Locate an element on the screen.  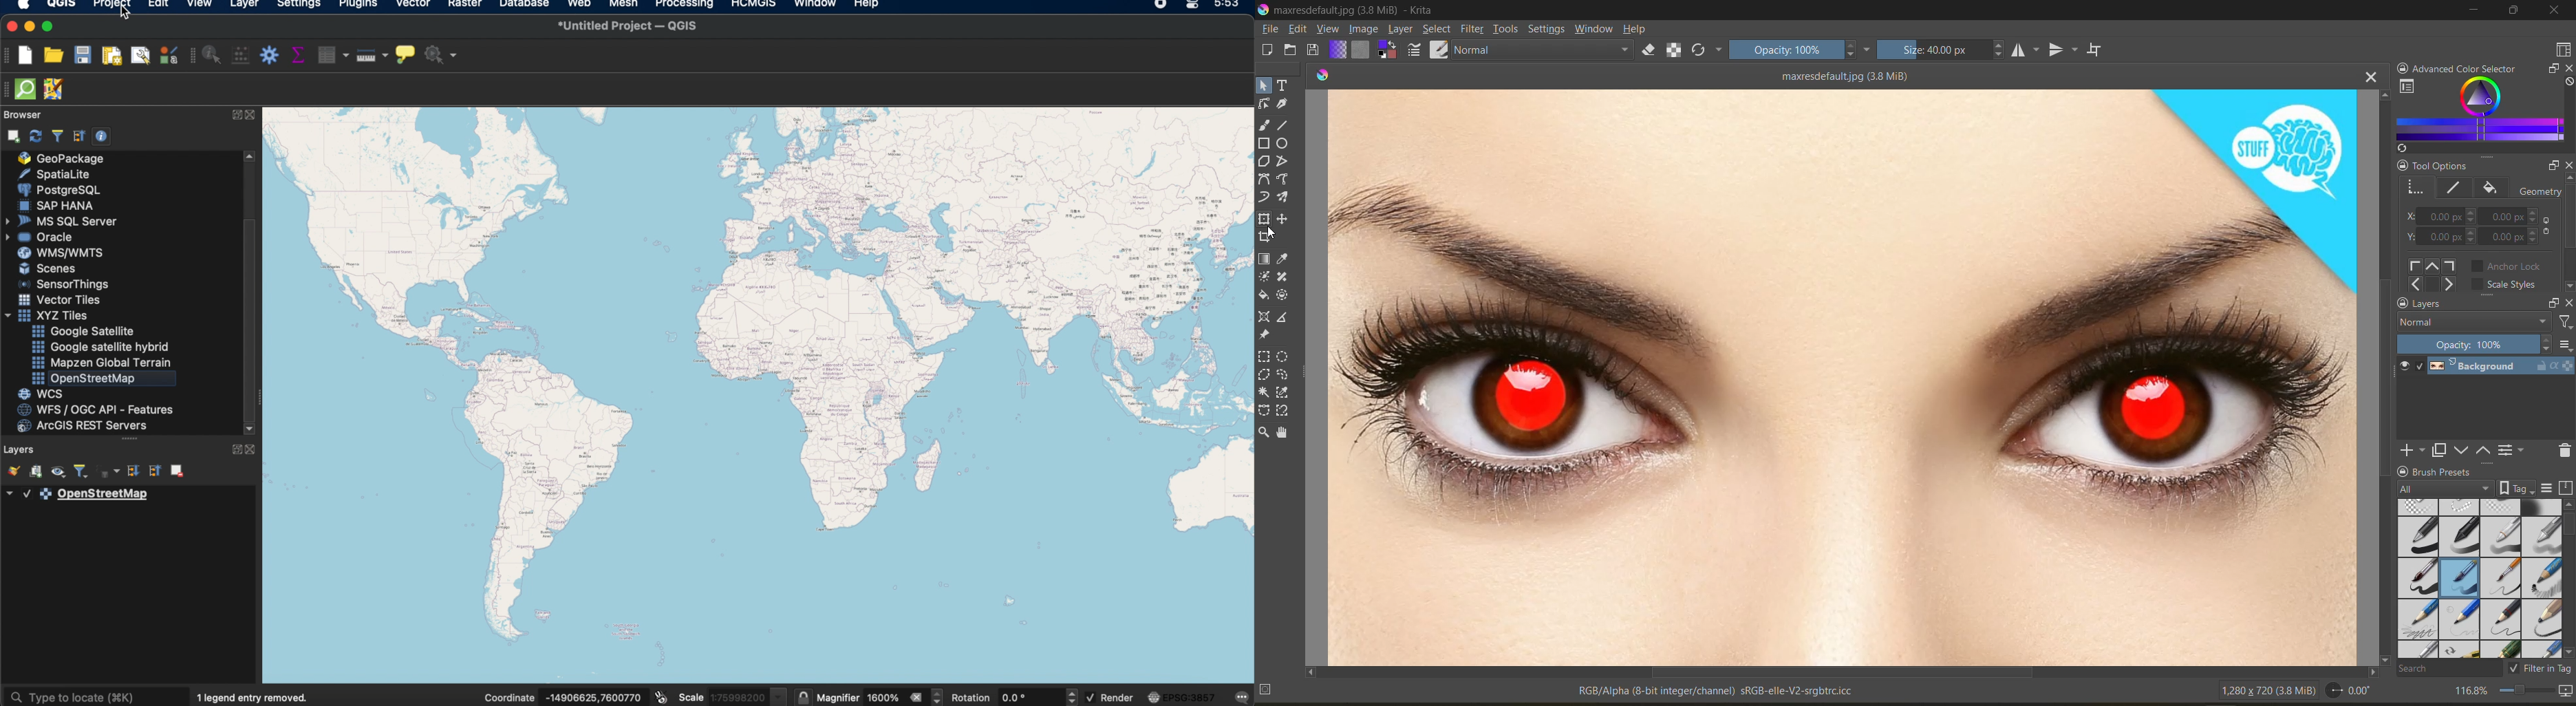
tool is located at coordinates (1265, 218).